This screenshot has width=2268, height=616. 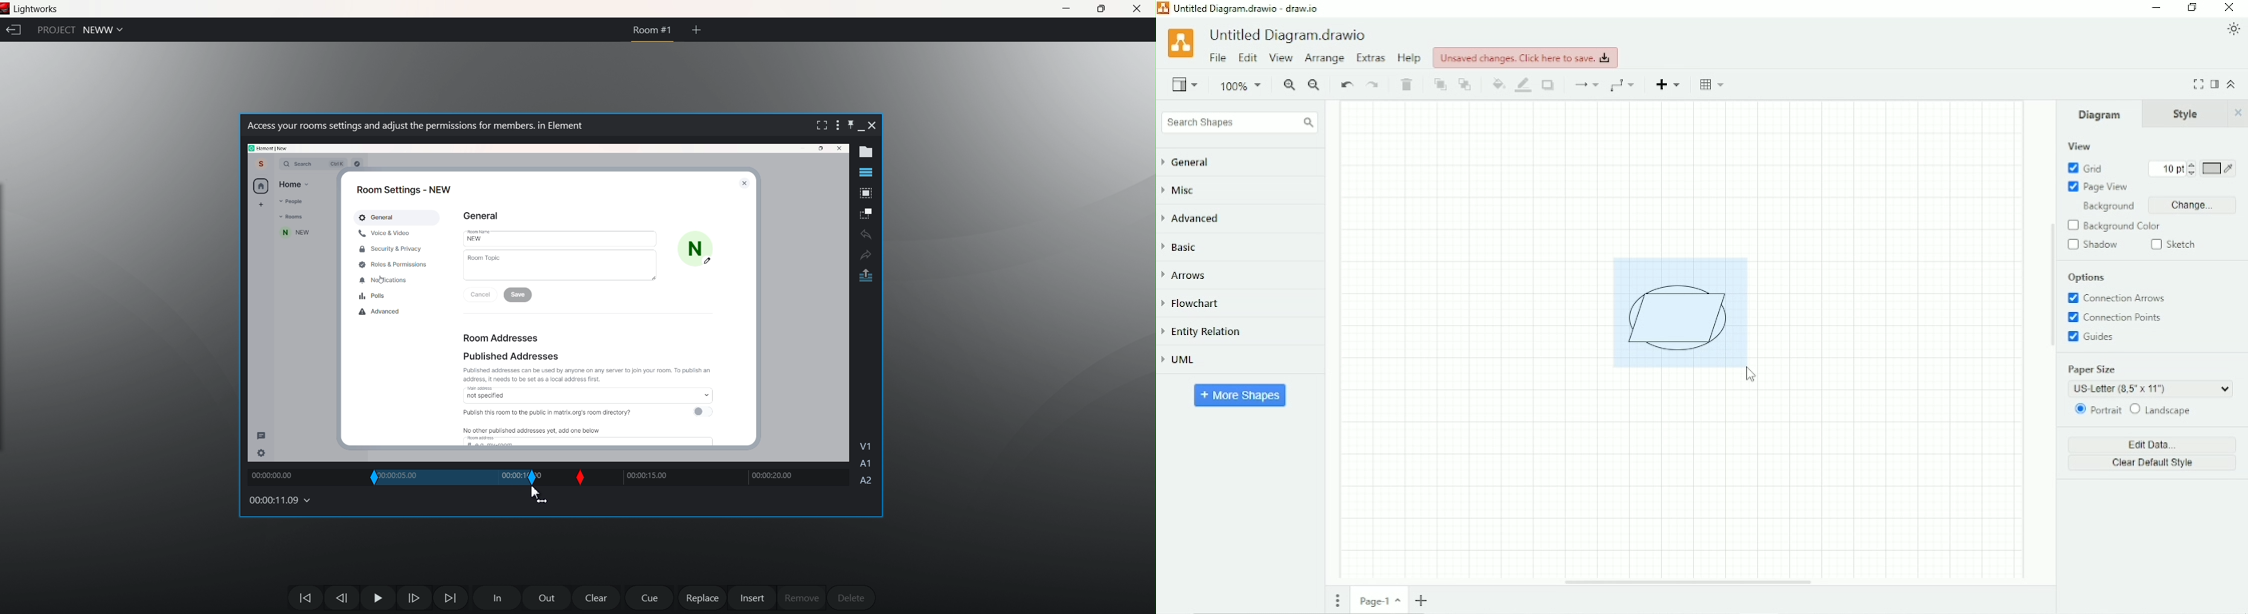 What do you see at coordinates (385, 232) in the screenshot?
I see `Voice & Video` at bounding box center [385, 232].